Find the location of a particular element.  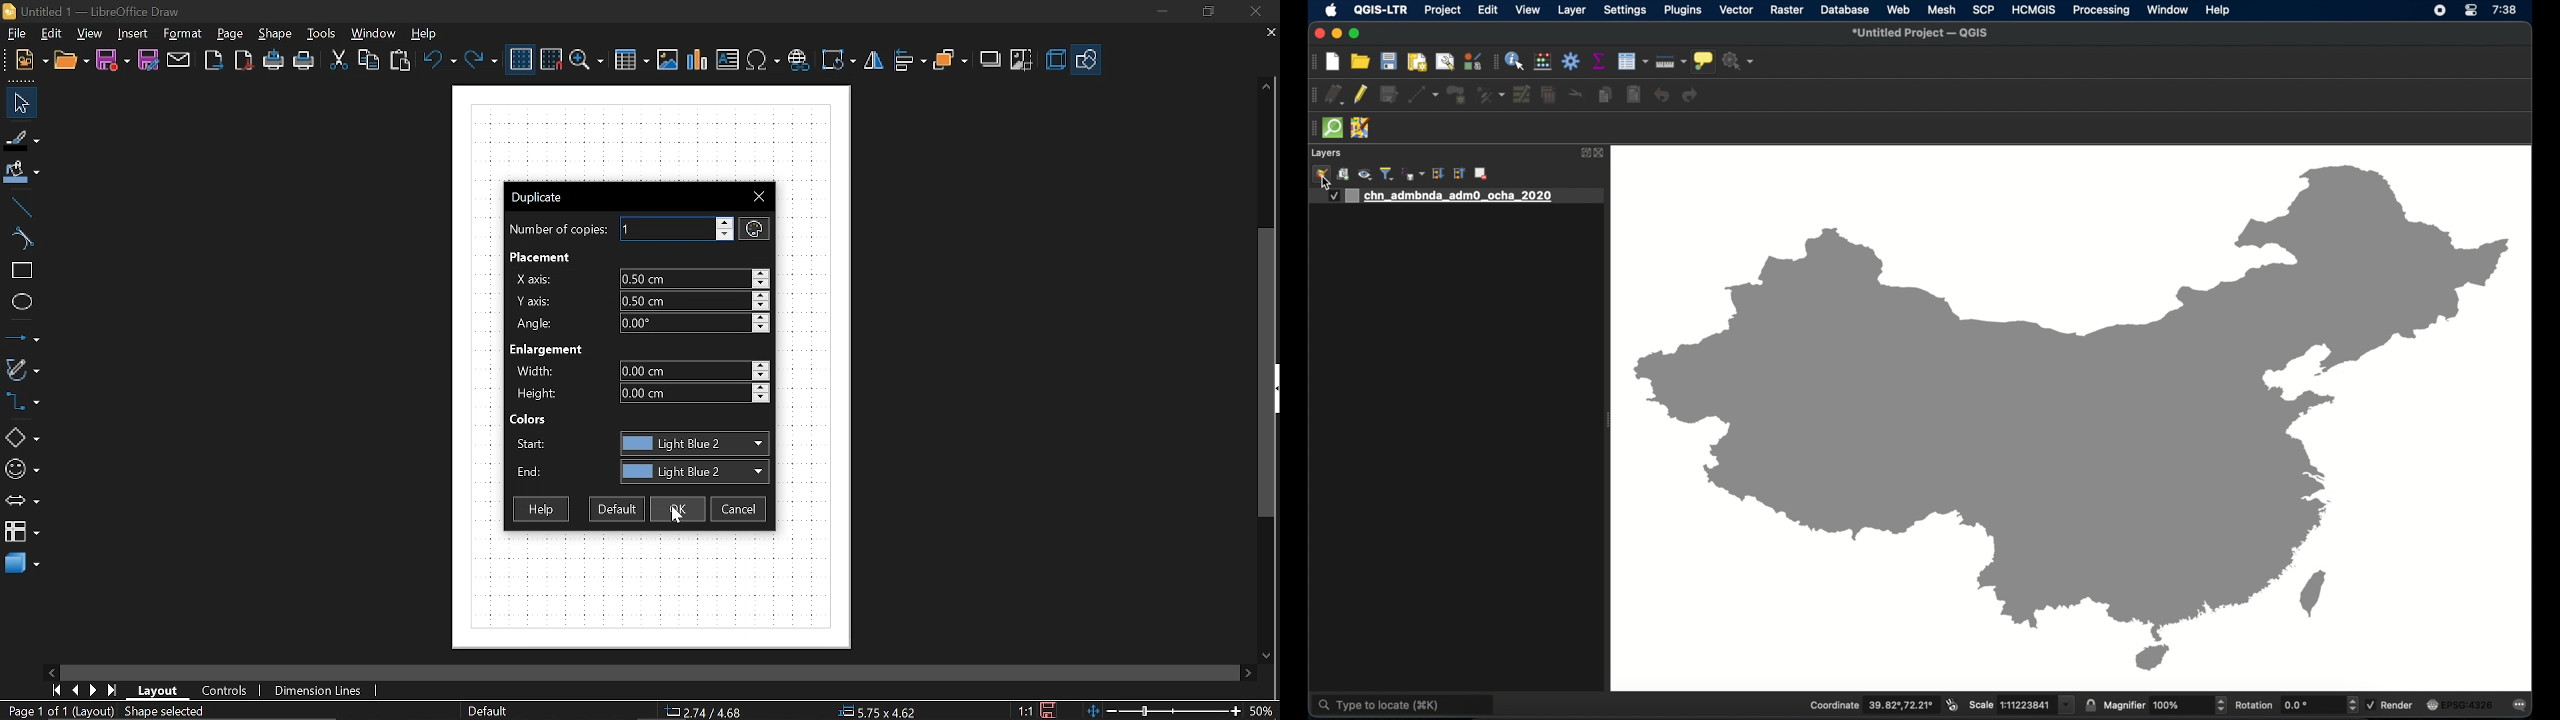

scale 1:11223841 is located at coordinates (2020, 704).